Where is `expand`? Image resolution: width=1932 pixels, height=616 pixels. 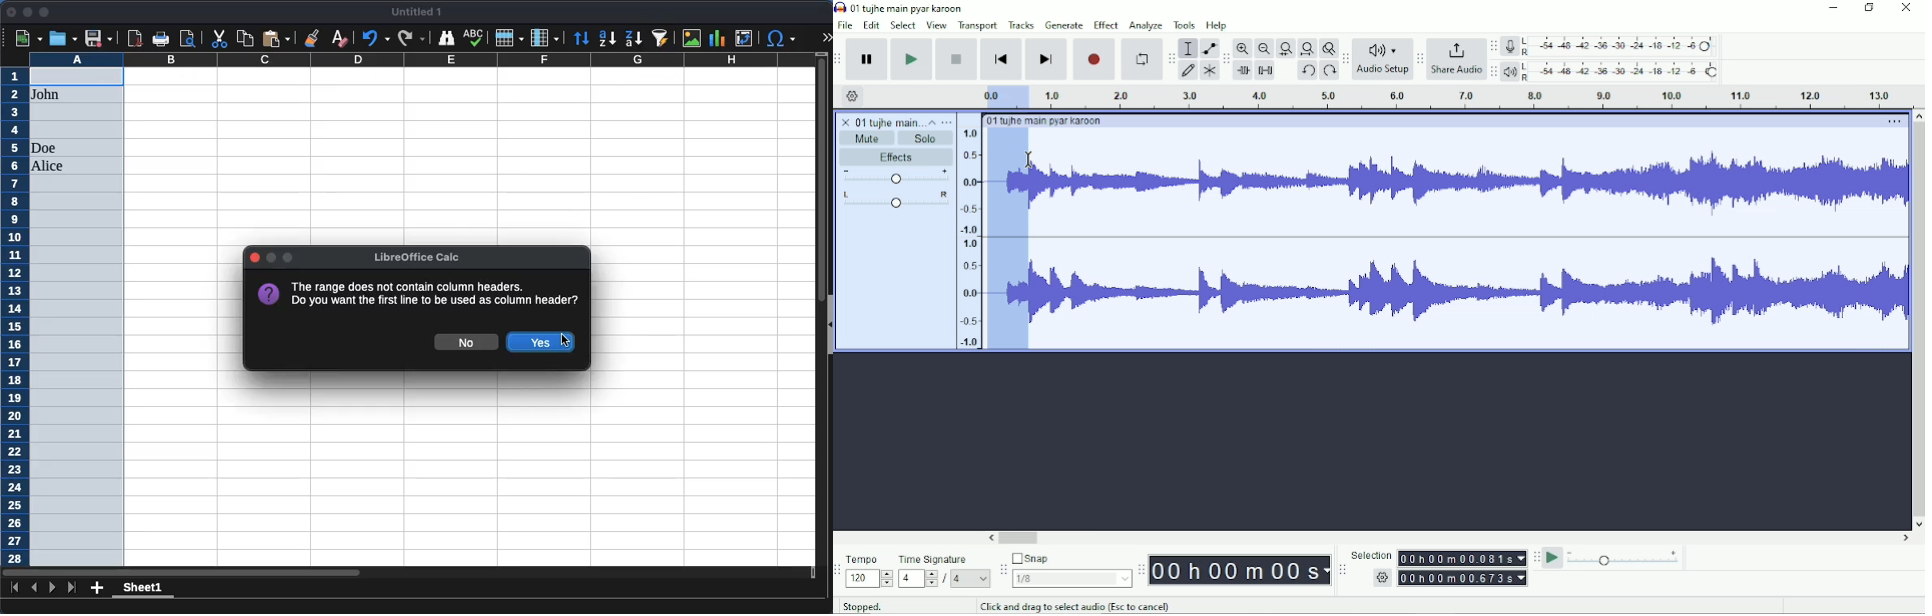
expand is located at coordinates (826, 37).